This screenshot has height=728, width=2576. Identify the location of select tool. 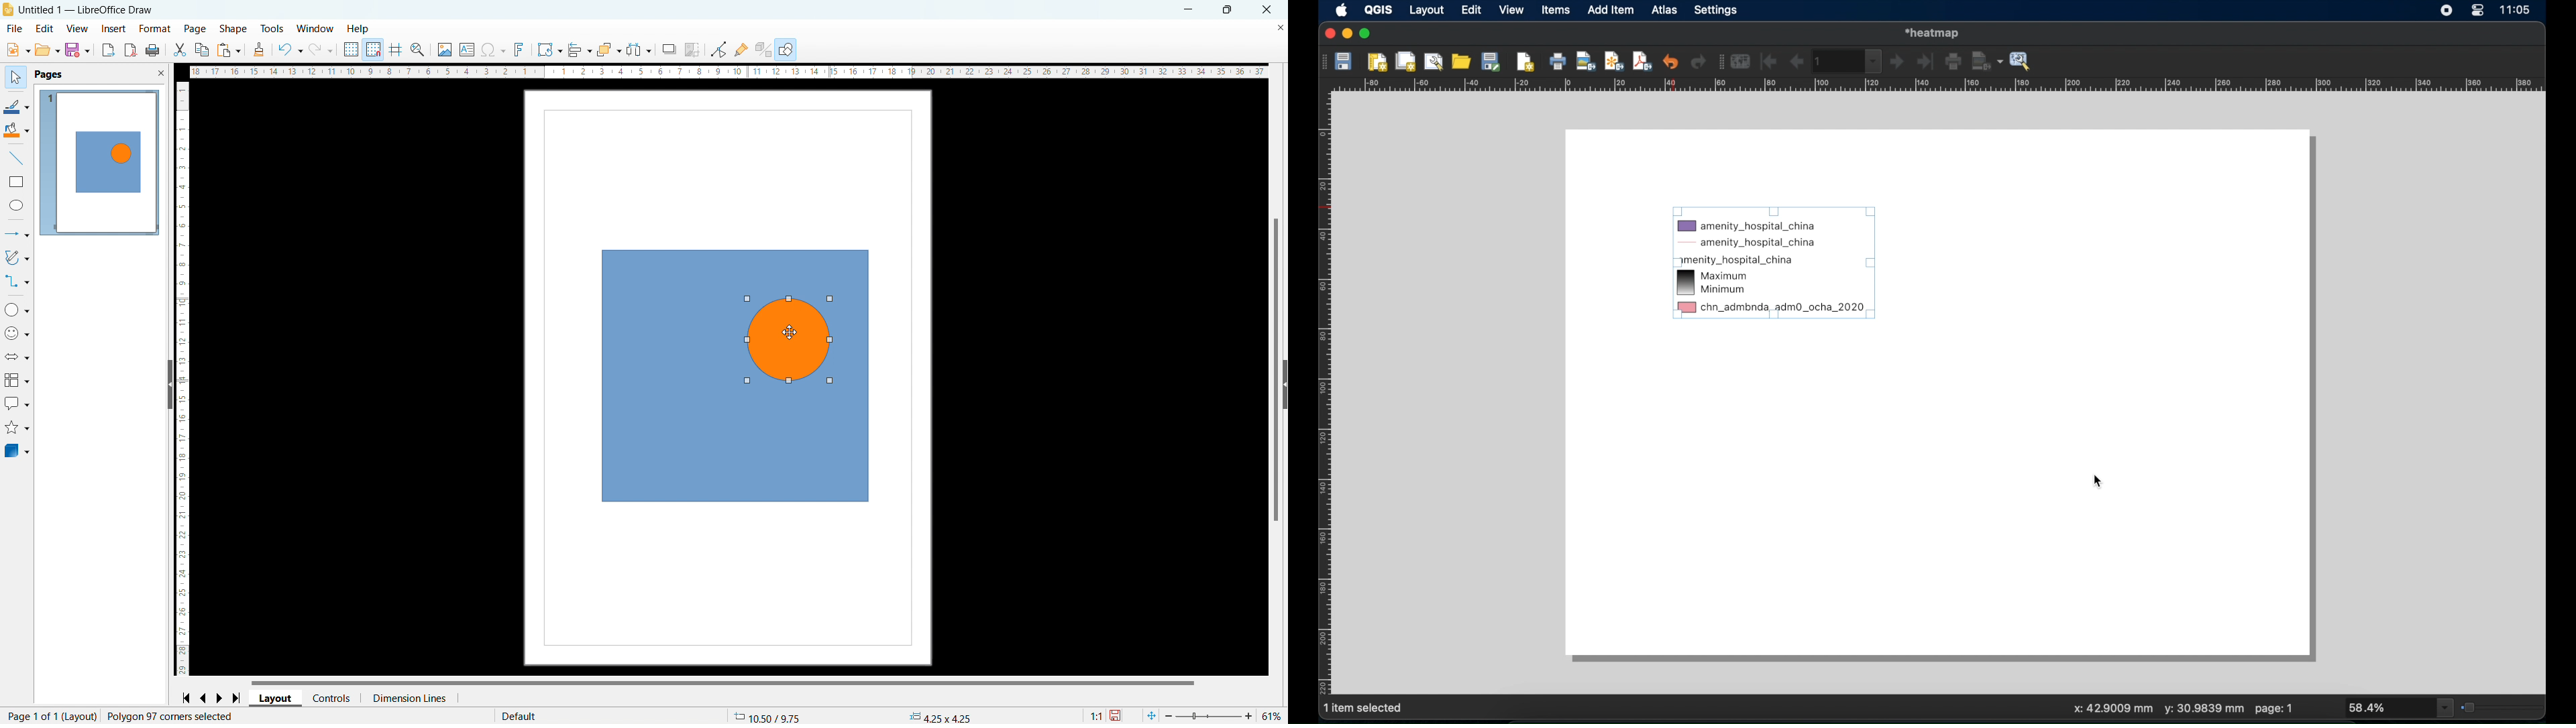
(15, 76).